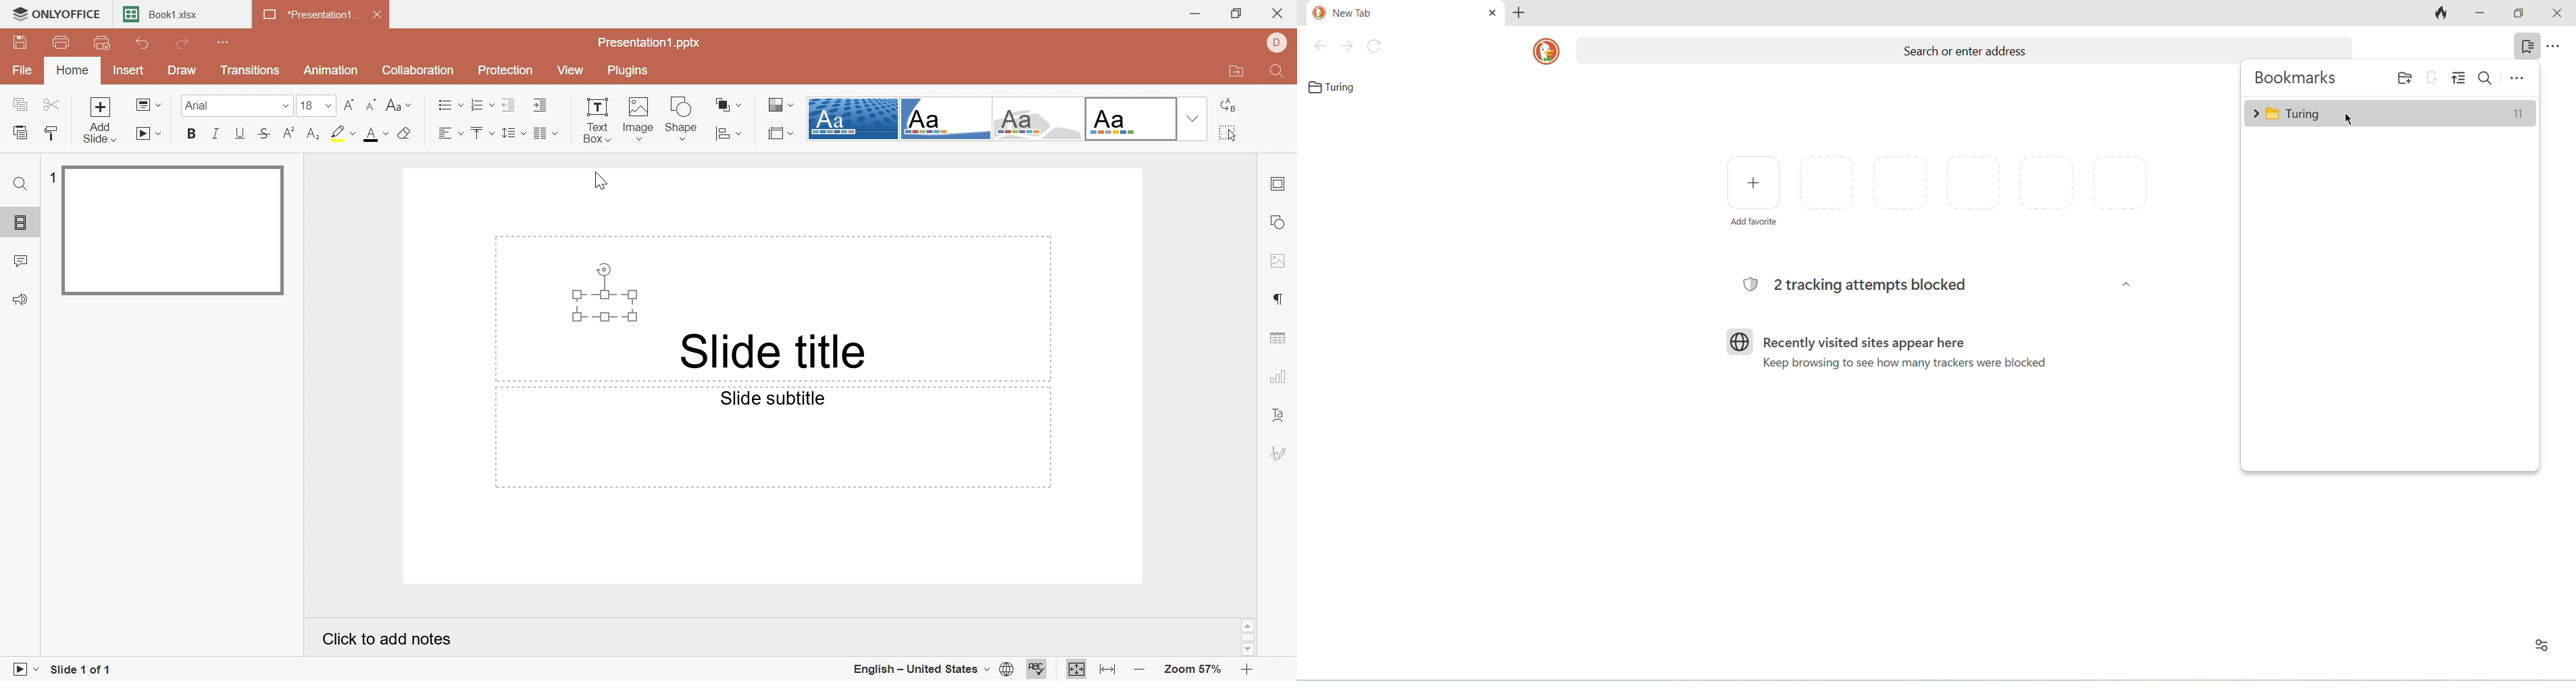  Describe the element at coordinates (507, 107) in the screenshot. I see `Decrease indent` at that location.